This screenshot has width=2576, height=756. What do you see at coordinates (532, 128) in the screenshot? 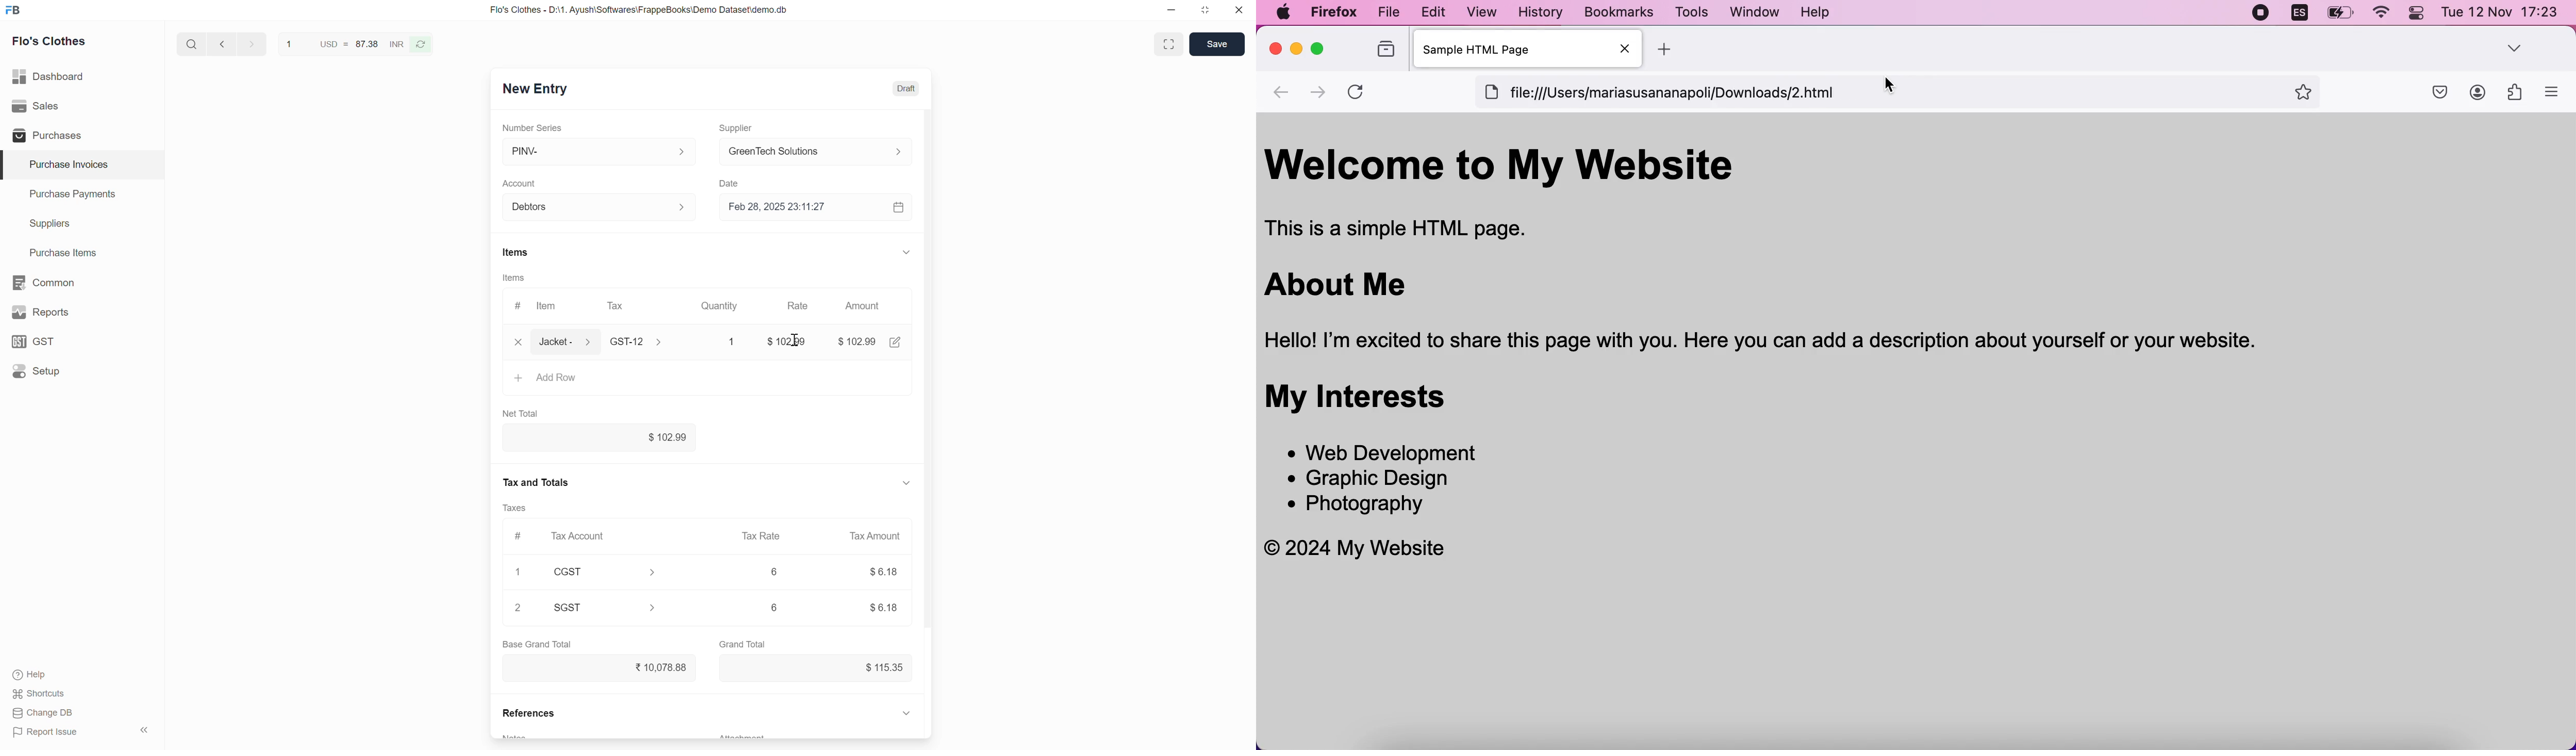
I see `Number Series` at bounding box center [532, 128].